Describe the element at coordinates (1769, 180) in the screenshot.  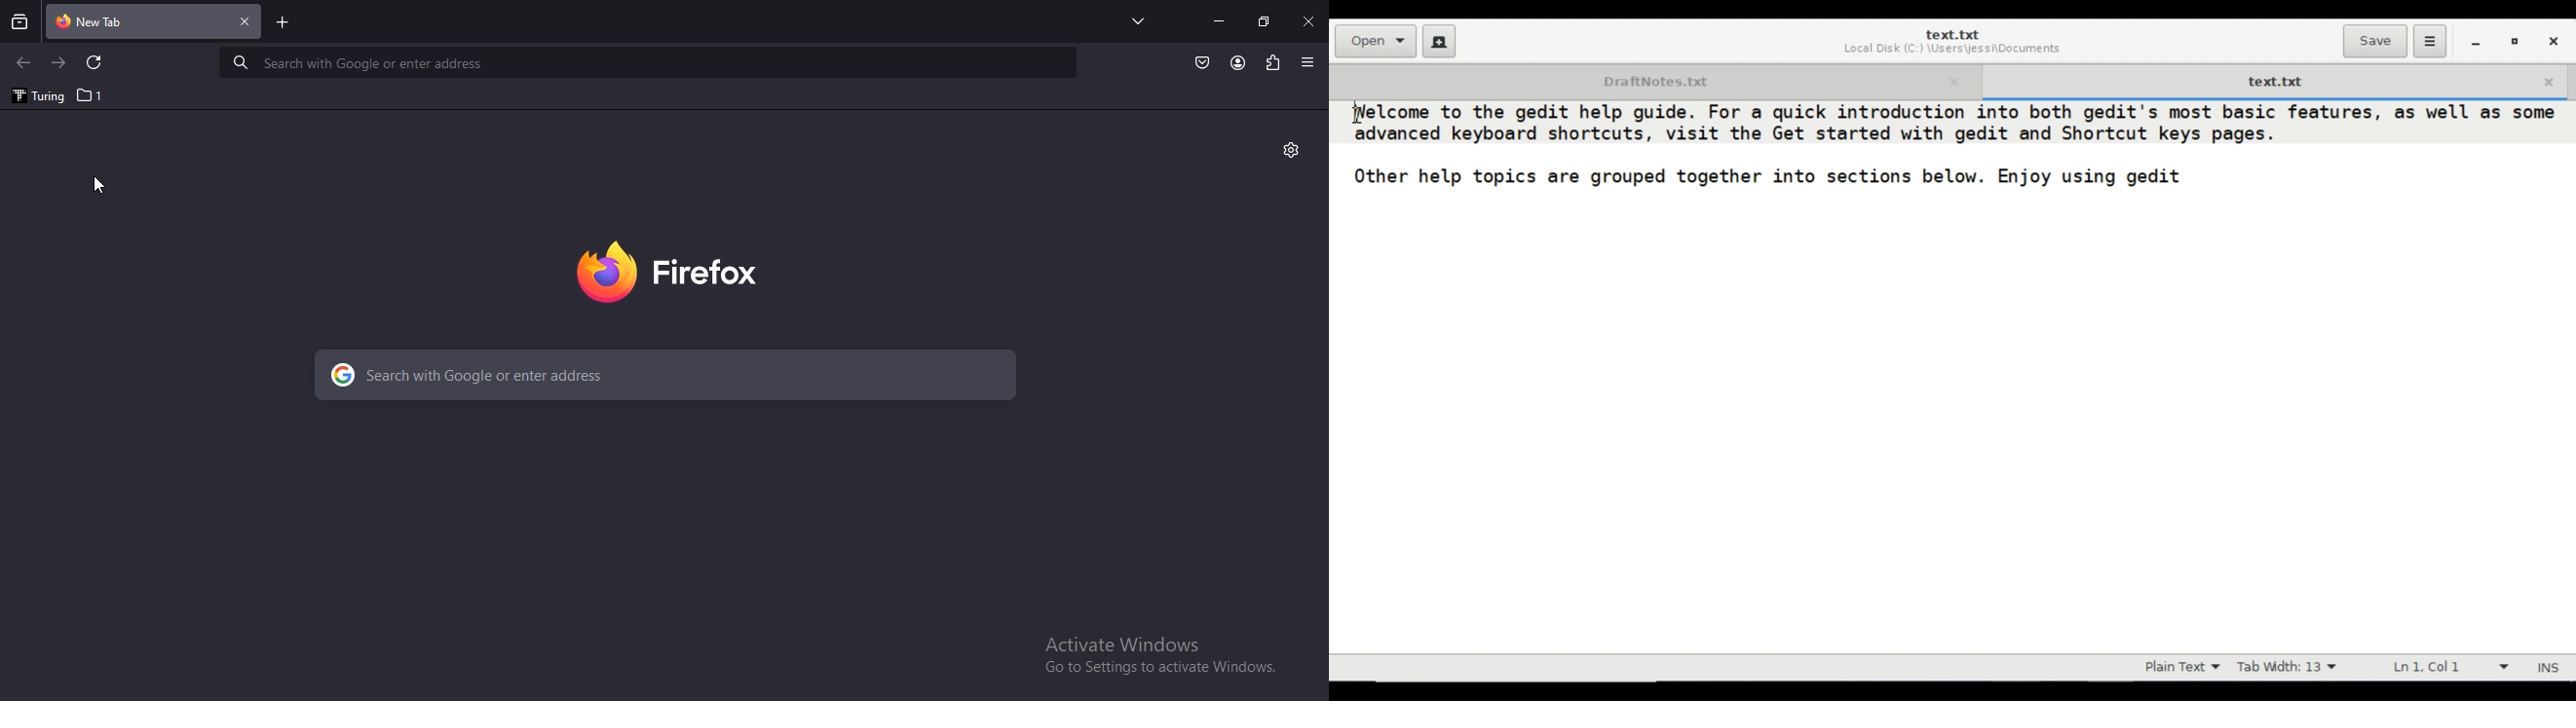
I see `Other help topics are grouped together into sections below. Enjoy using gedit` at that location.